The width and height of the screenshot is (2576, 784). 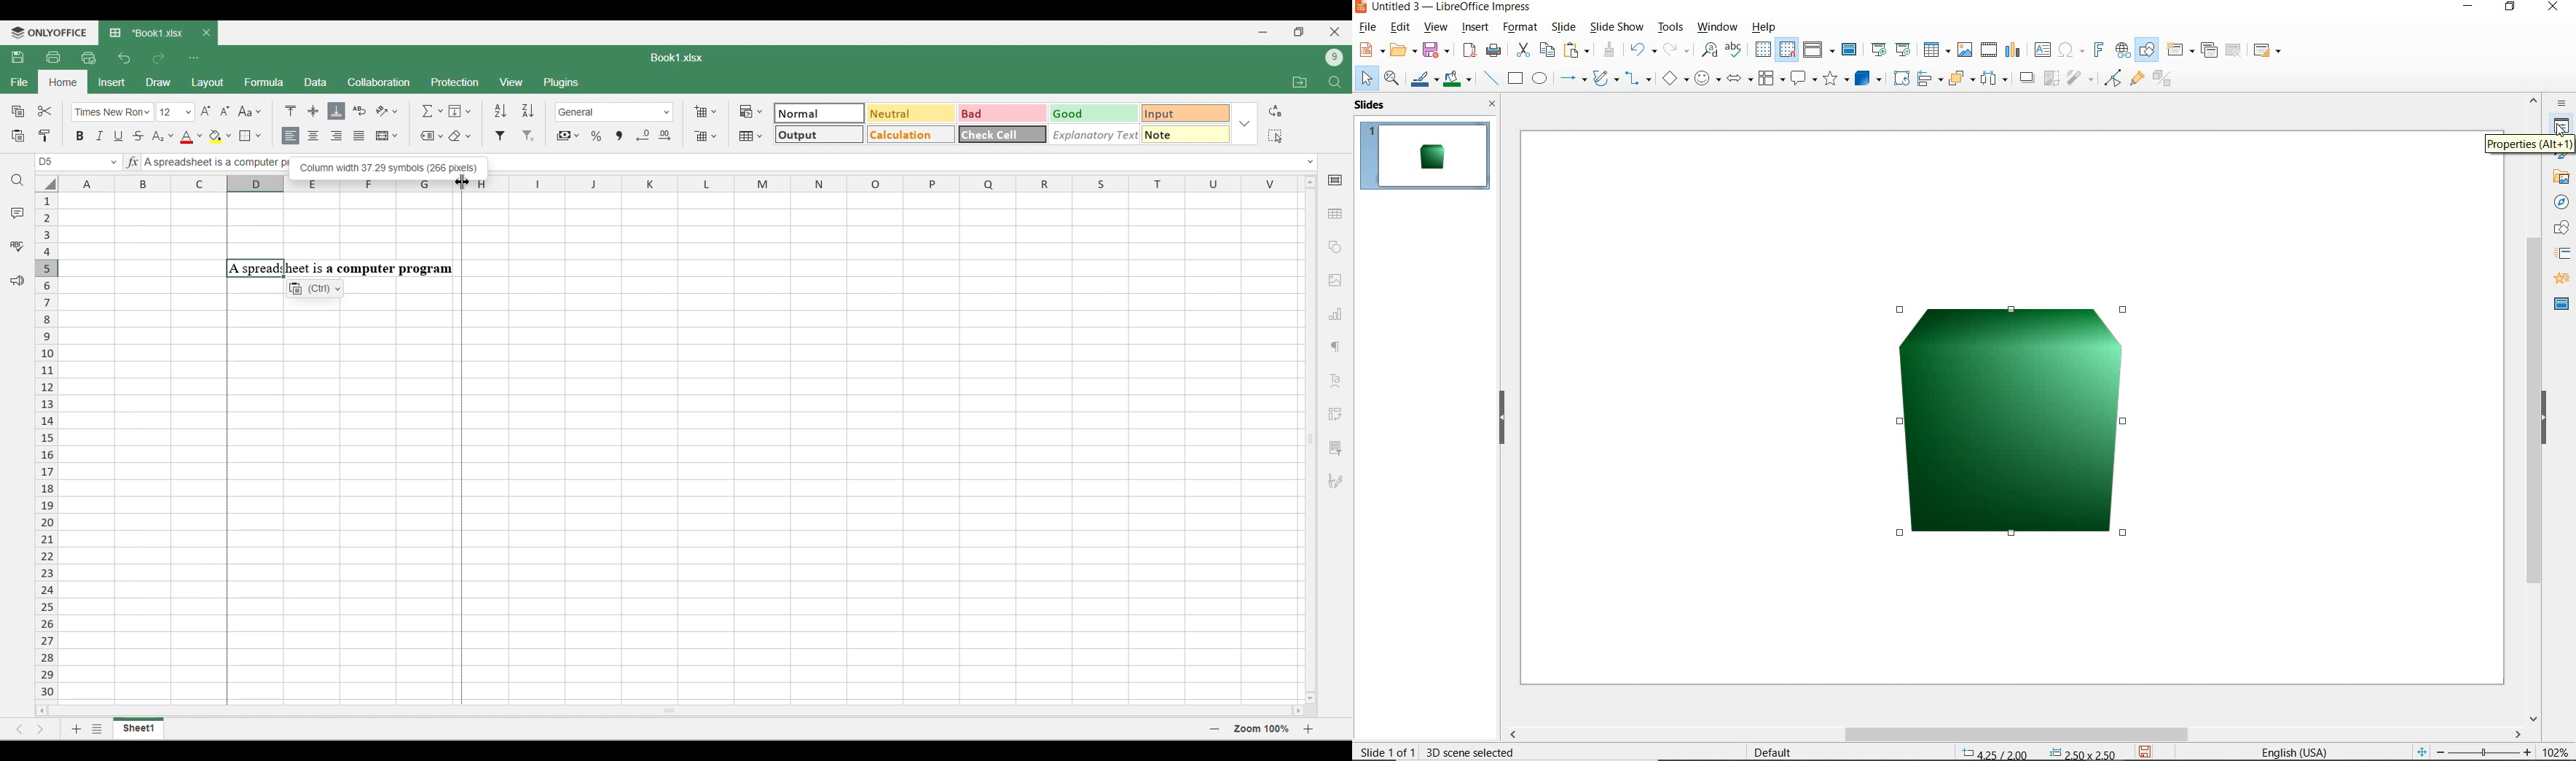 I want to click on View menu, so click(x=513, y=82).